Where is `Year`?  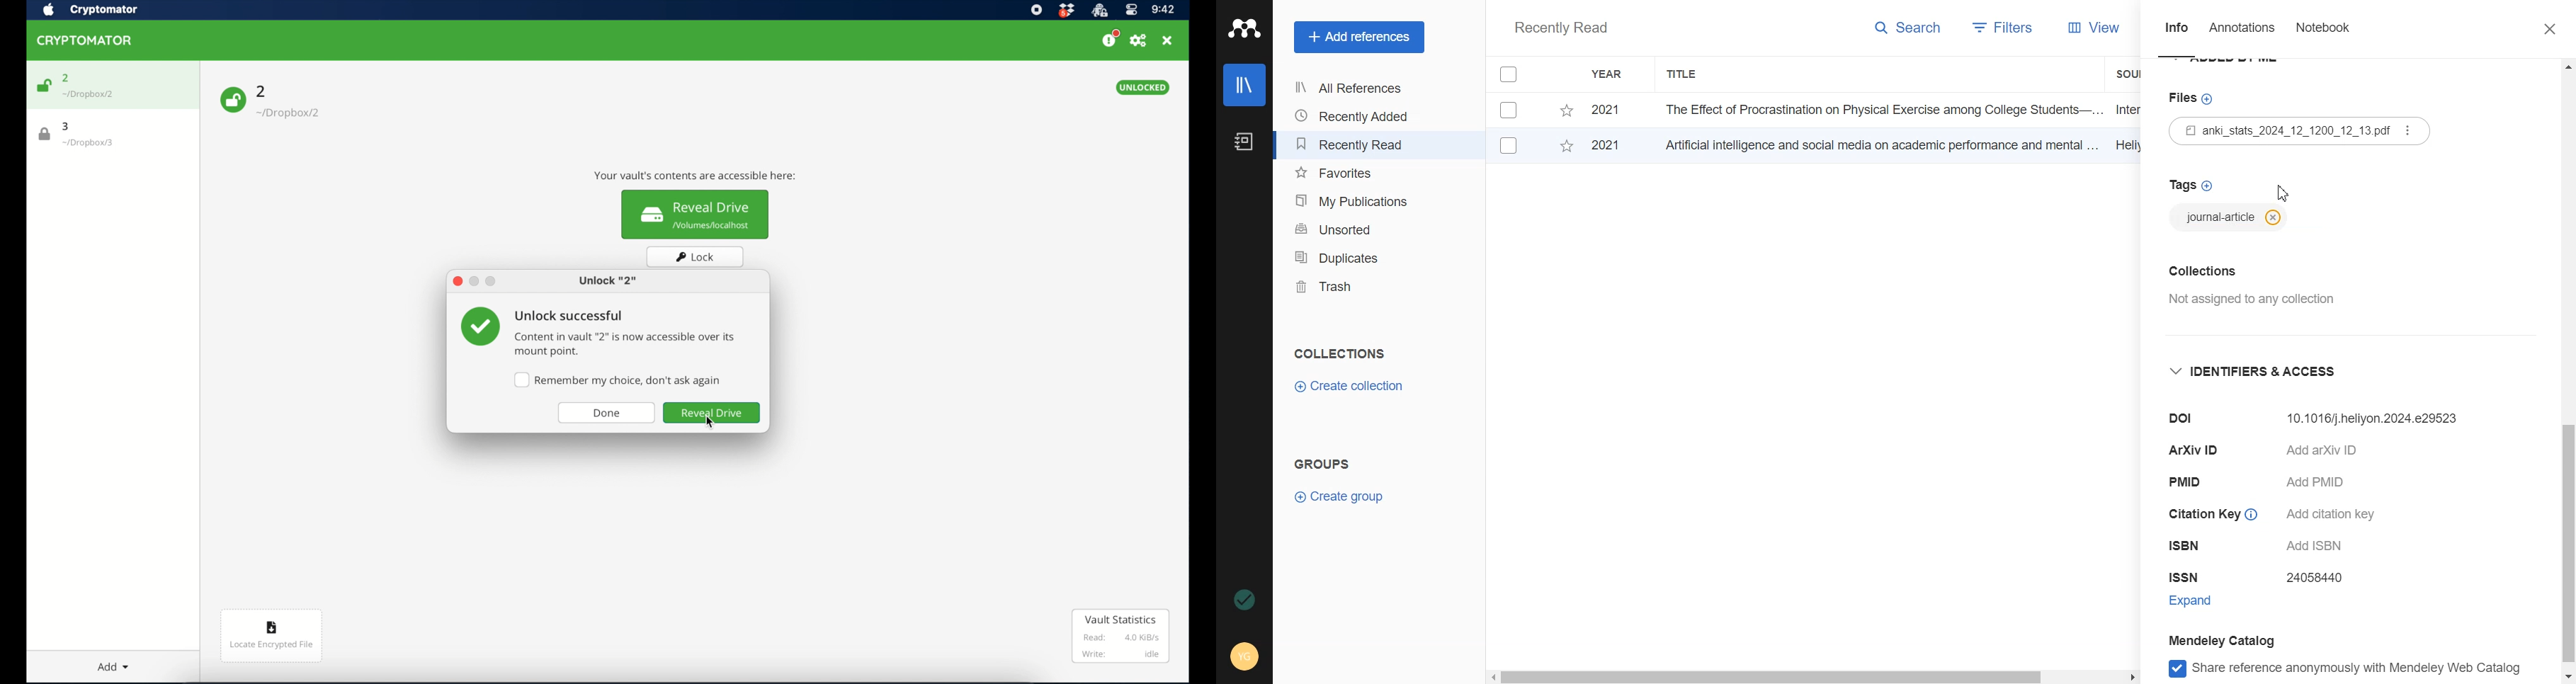 Year is located at coordinates (1609, 74).